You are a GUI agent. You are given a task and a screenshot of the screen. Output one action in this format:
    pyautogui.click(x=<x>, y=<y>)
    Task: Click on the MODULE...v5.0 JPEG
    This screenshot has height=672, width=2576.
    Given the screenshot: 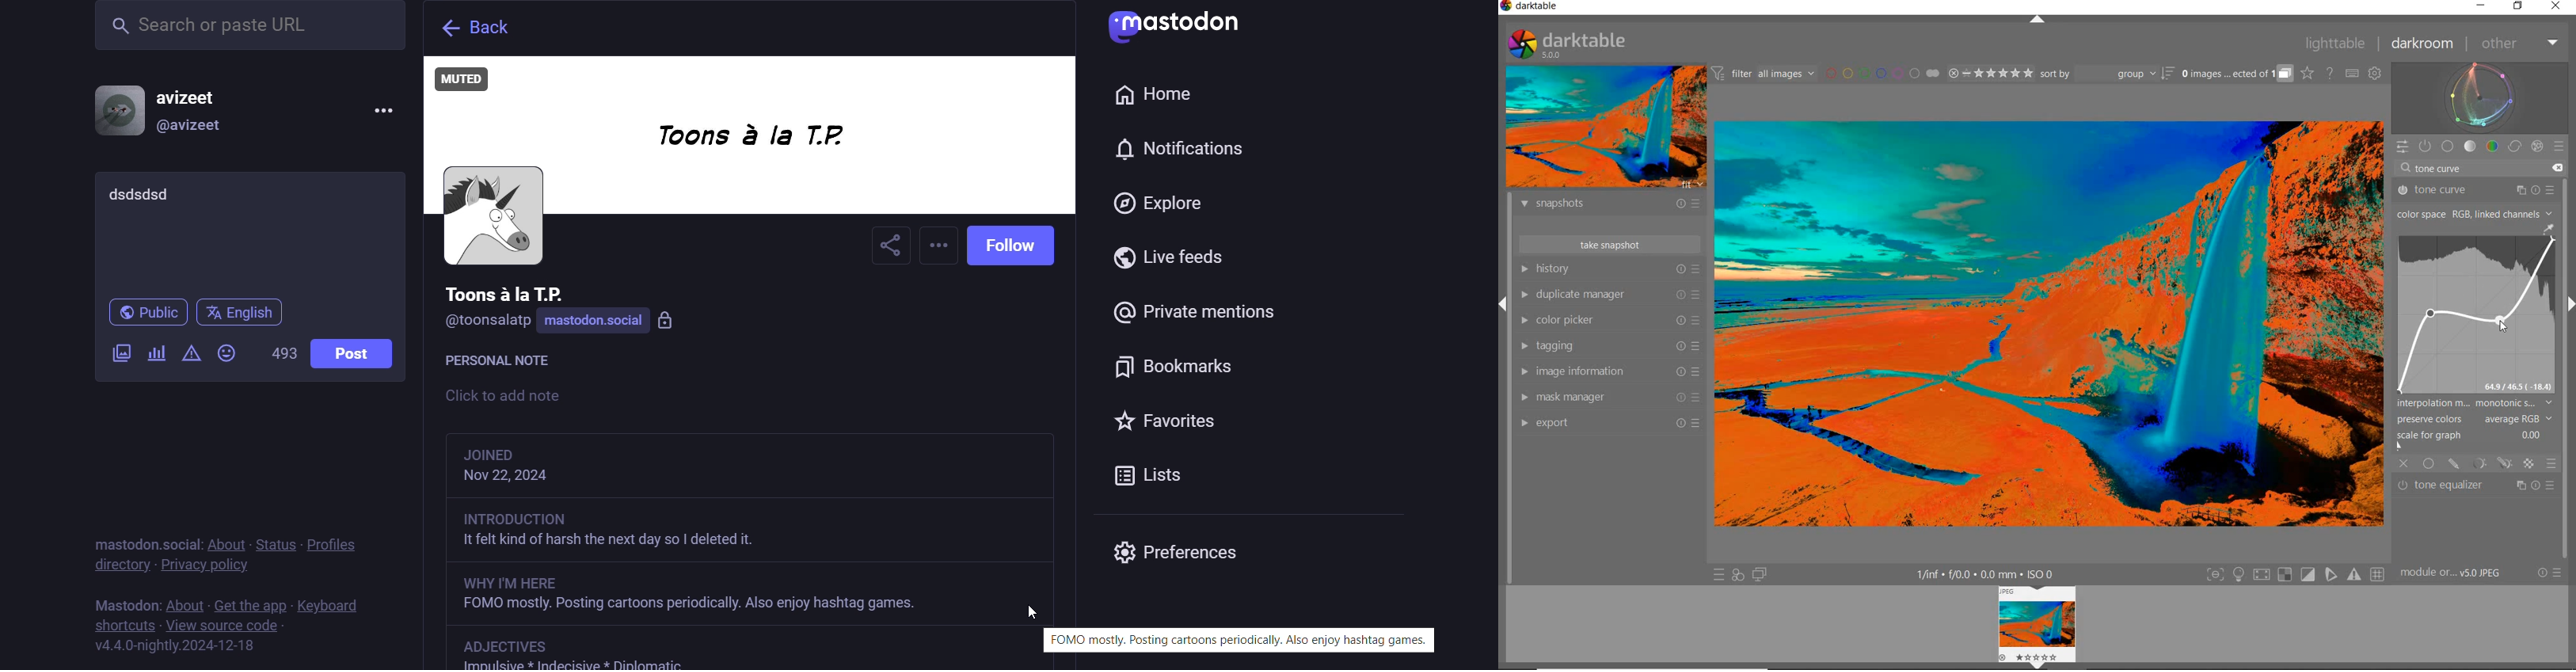 What is the action you would take?
    pyautogui.click(x=2454, y=574)
    